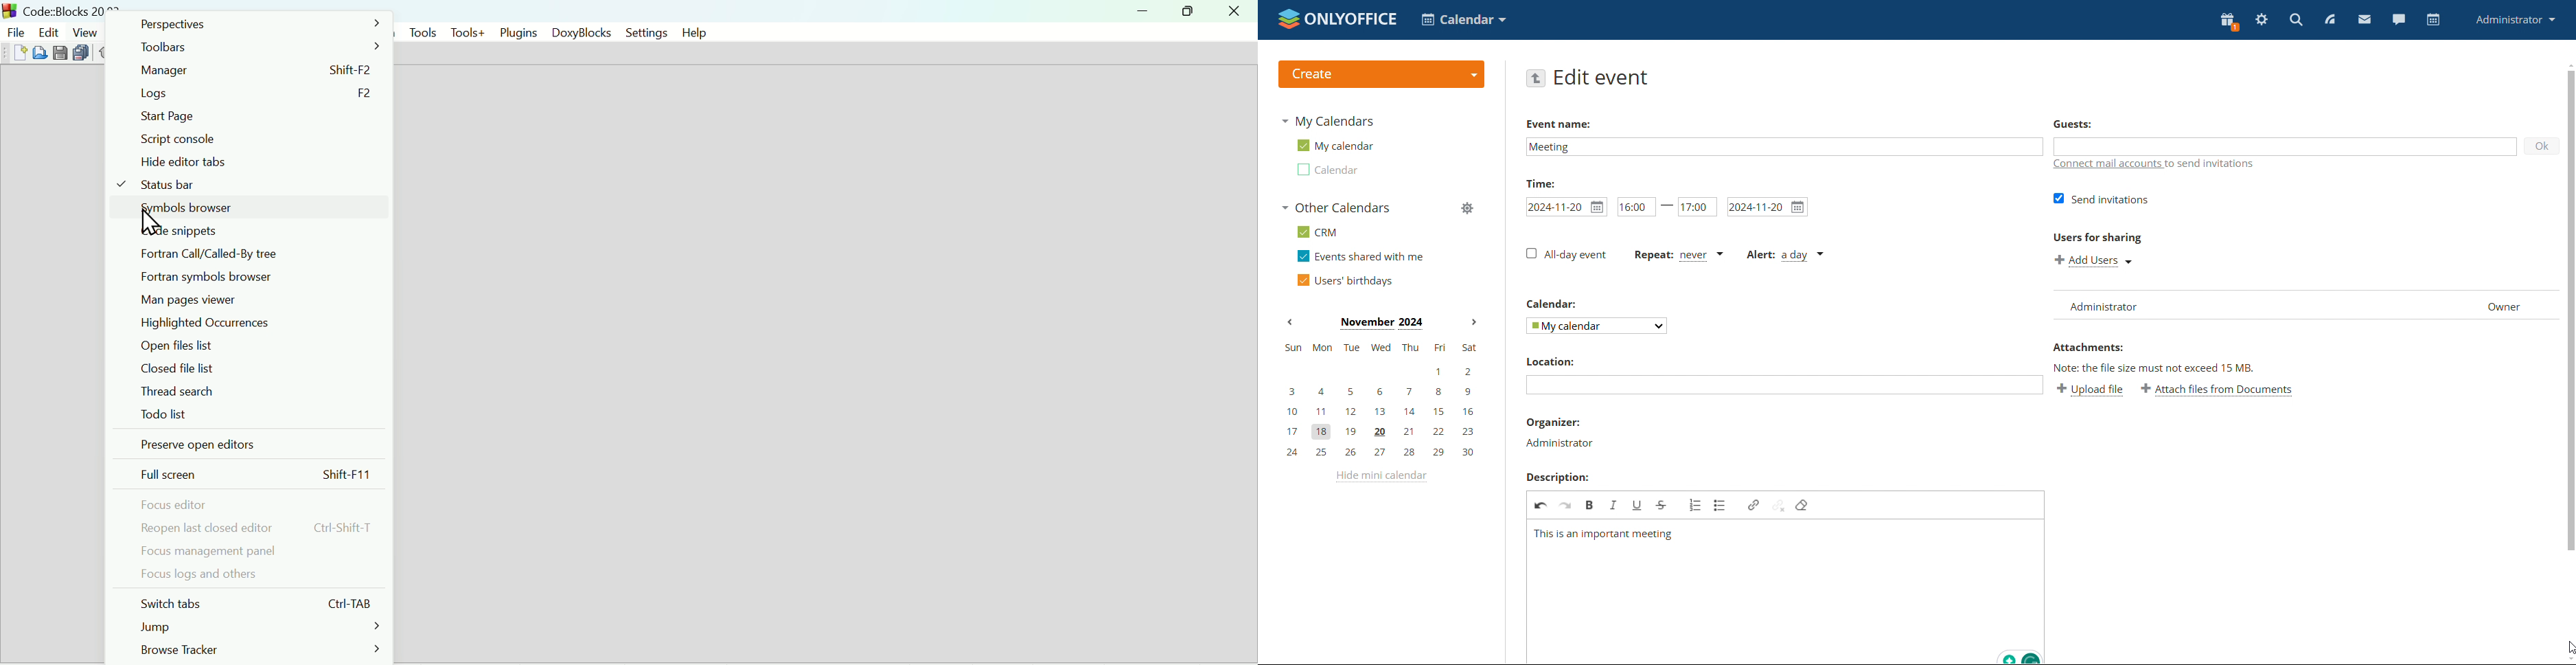  I want to click on present, so click(2231, 21).